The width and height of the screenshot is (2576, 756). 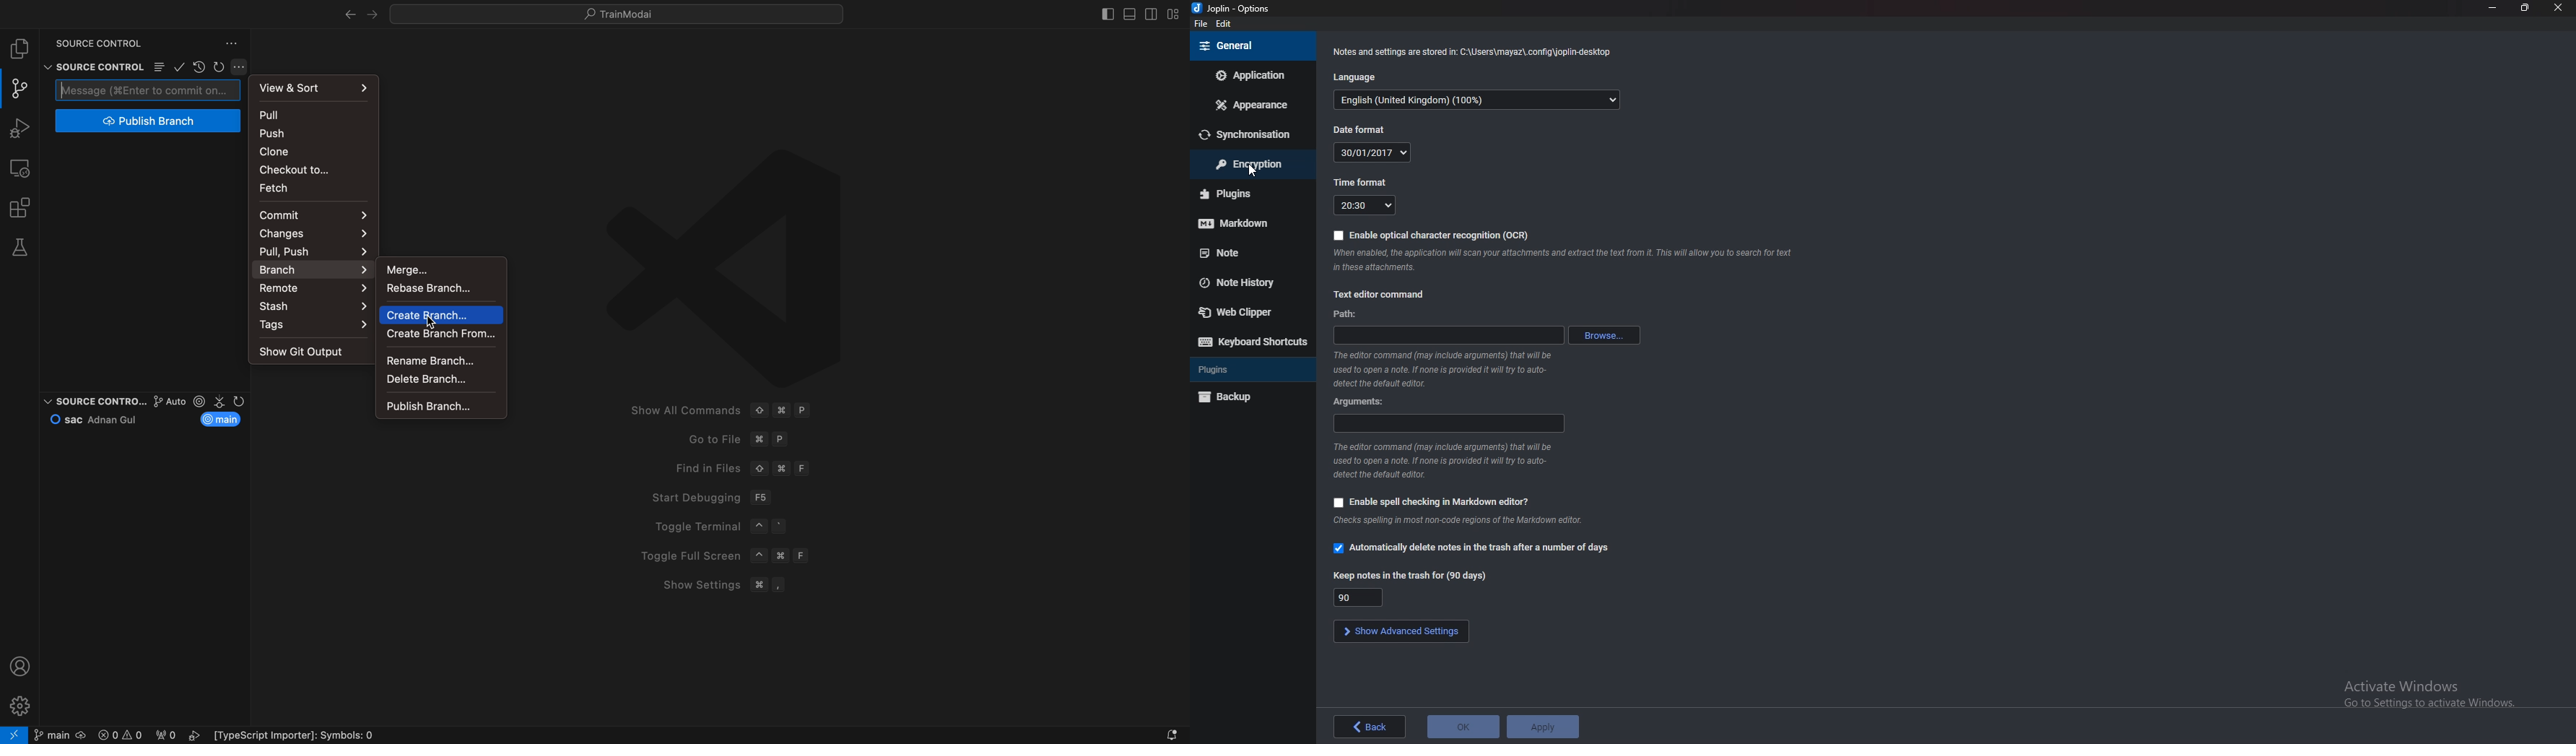 What do you see at coordinates (1201, 25) in the screenshot?
I see `file` at bounding box center [1201, 25].